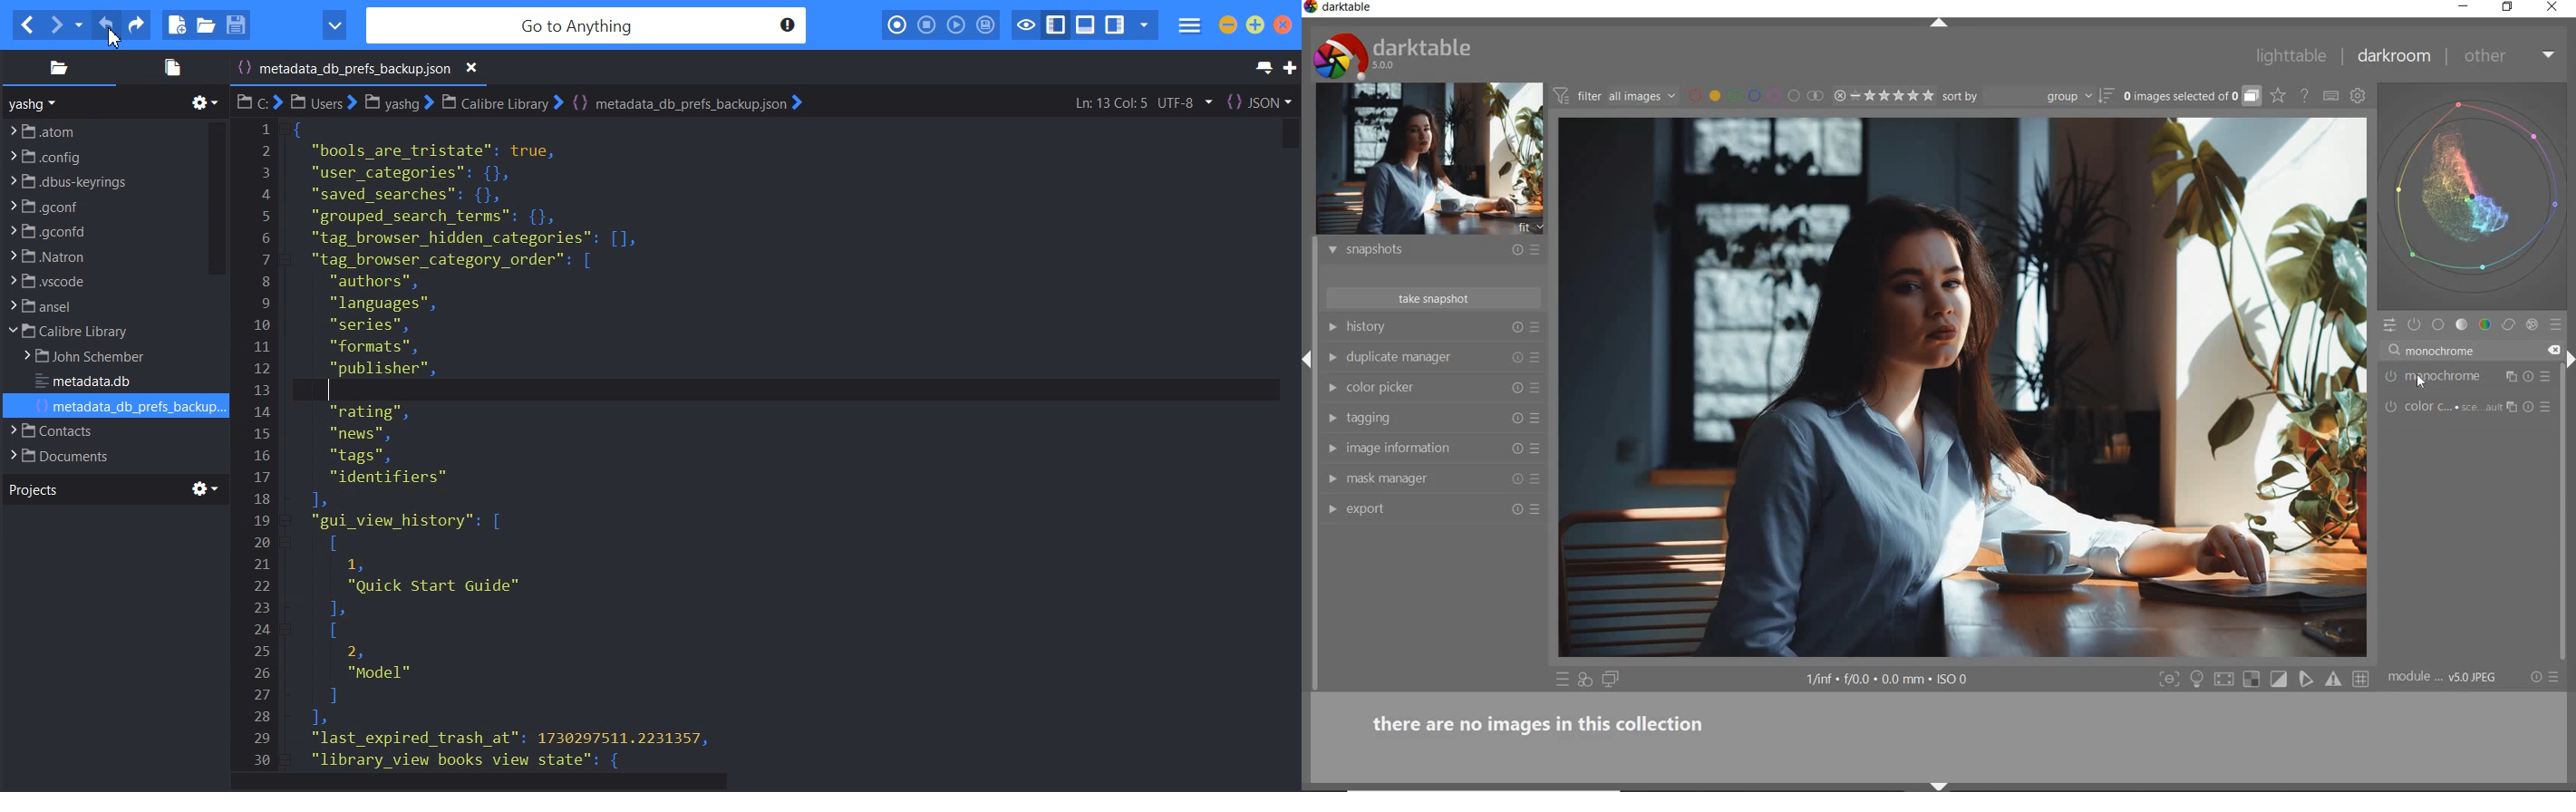 This screenshot has height=812, width=2576. Describe the element at coordinates (99, 455) in the screenshot. I see `File` at that location.